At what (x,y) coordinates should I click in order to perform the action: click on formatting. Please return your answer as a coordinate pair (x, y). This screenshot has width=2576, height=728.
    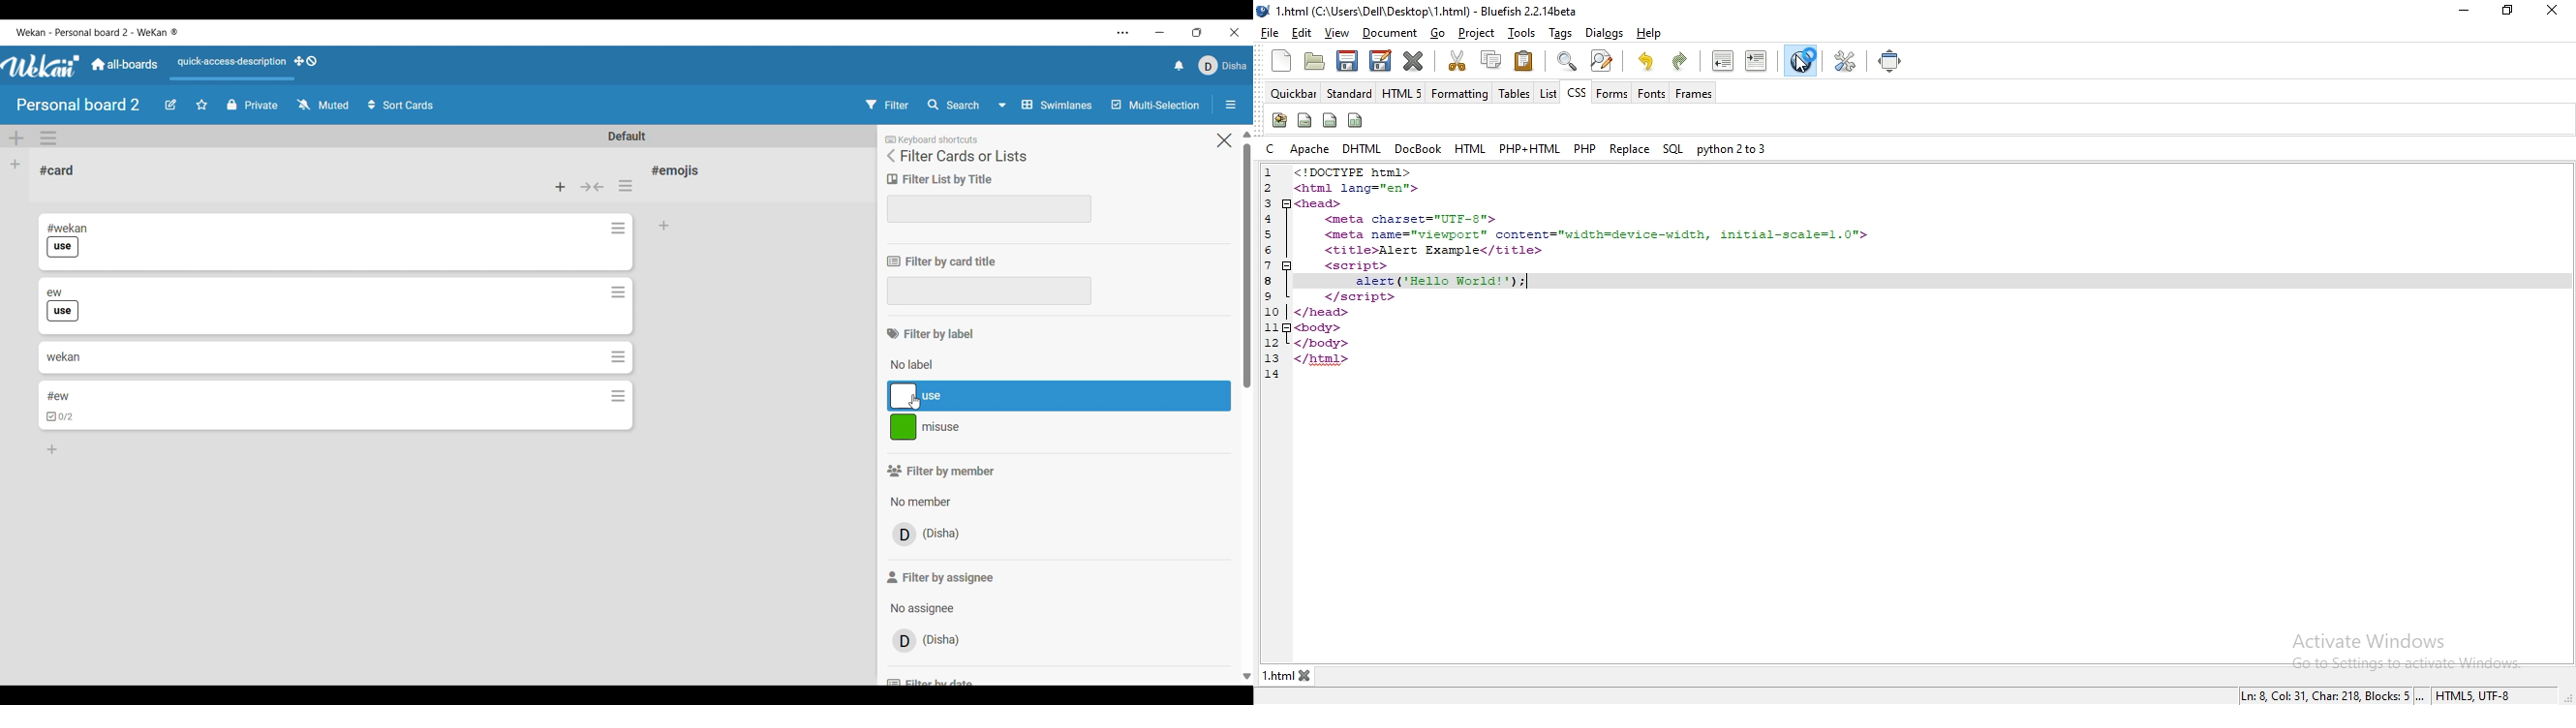
    Looking at the image, I should click on (1457, 93).